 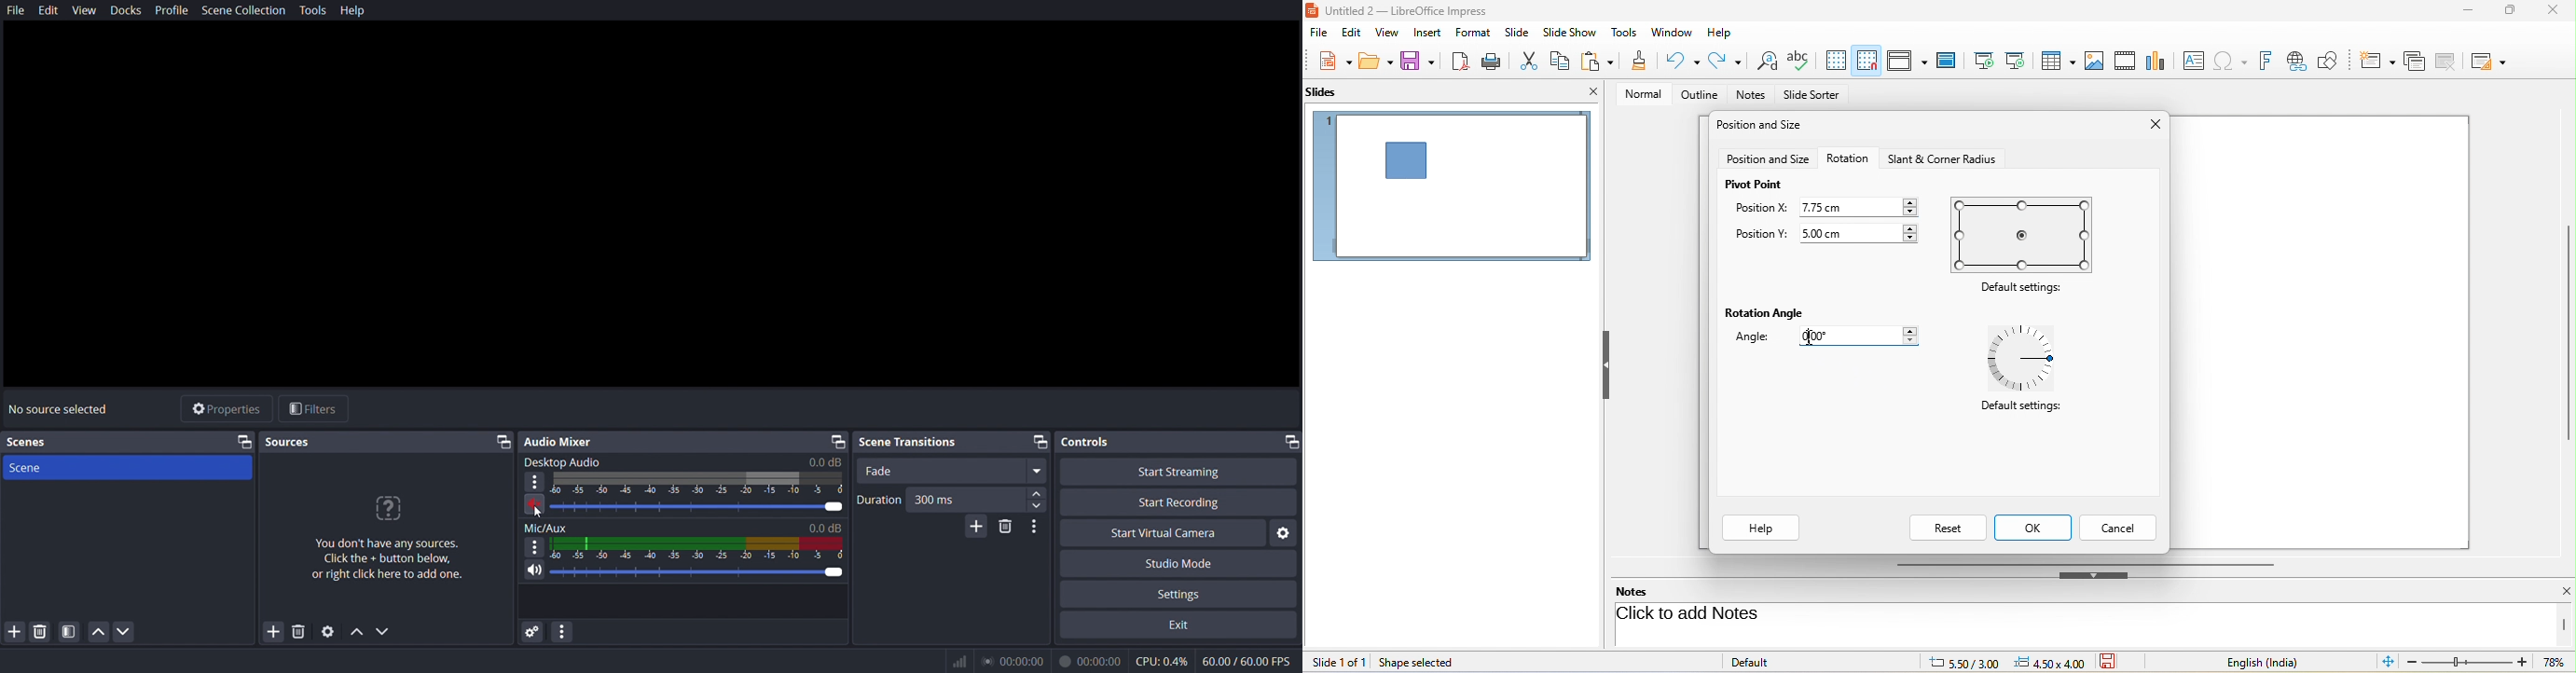 What do you see at coordinates (1319, 34) in the screenshot?
I see `file` at bounding box center [1319, 34].